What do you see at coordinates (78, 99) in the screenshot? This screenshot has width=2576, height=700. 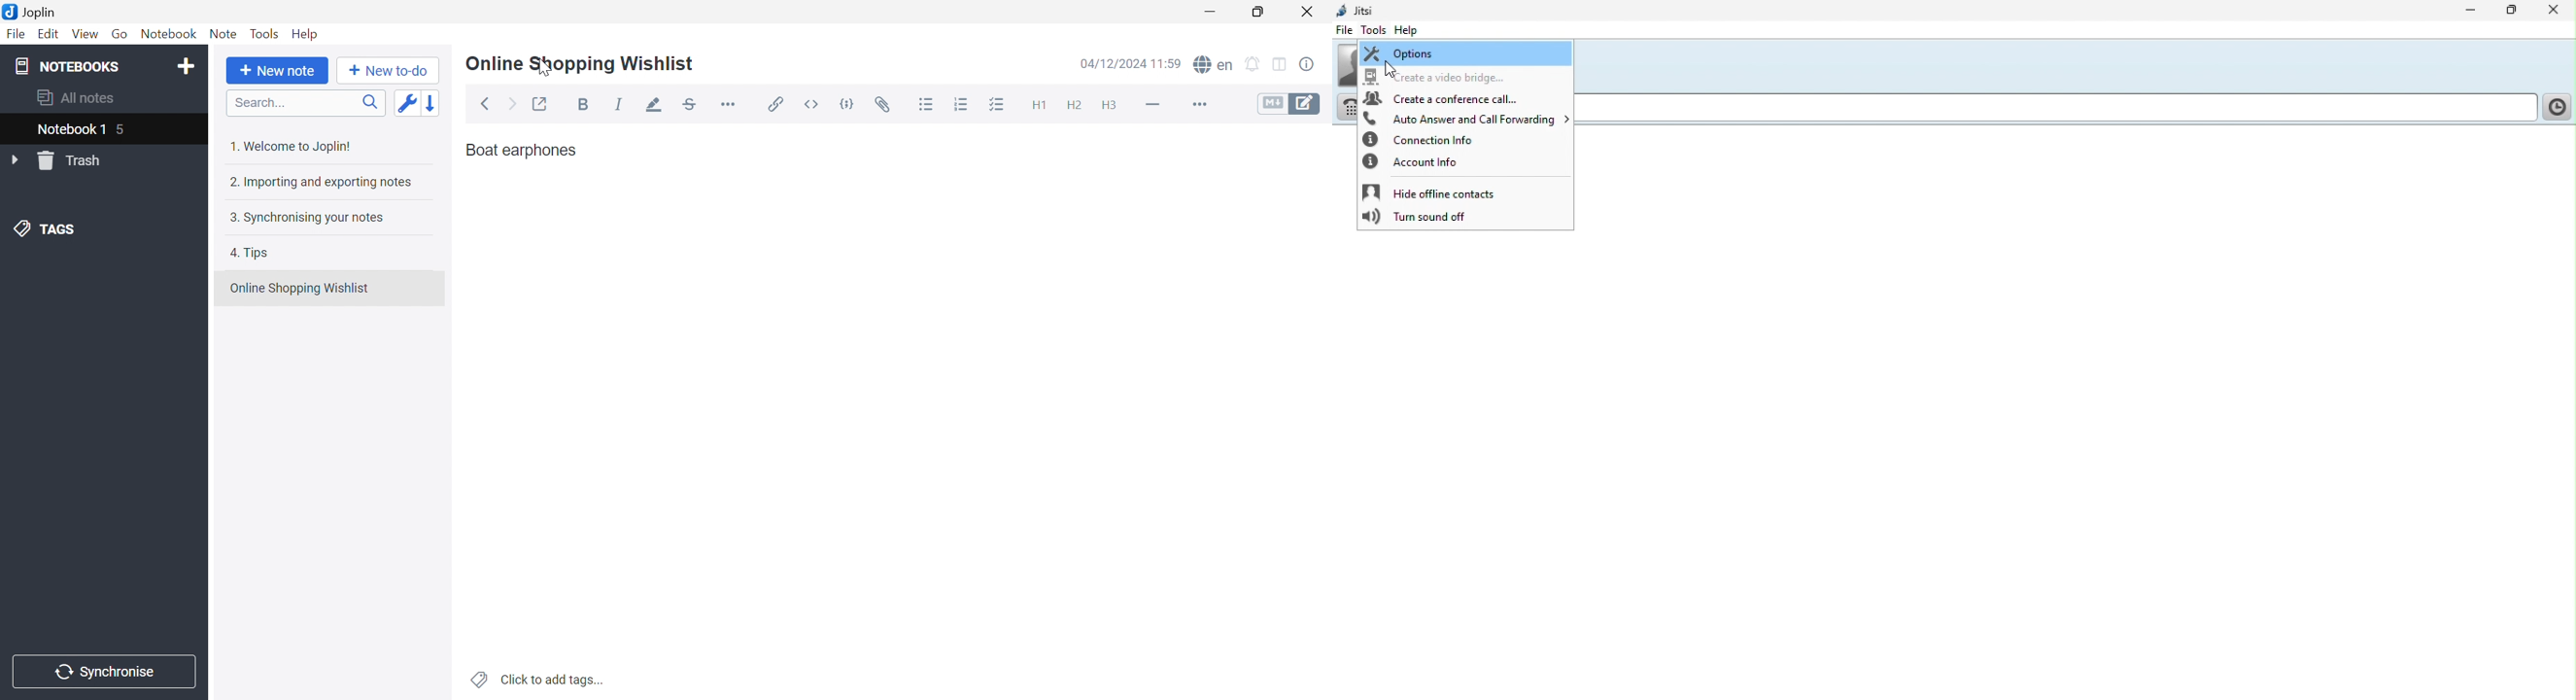 I see `All notes` at bounding box center [78, 99].